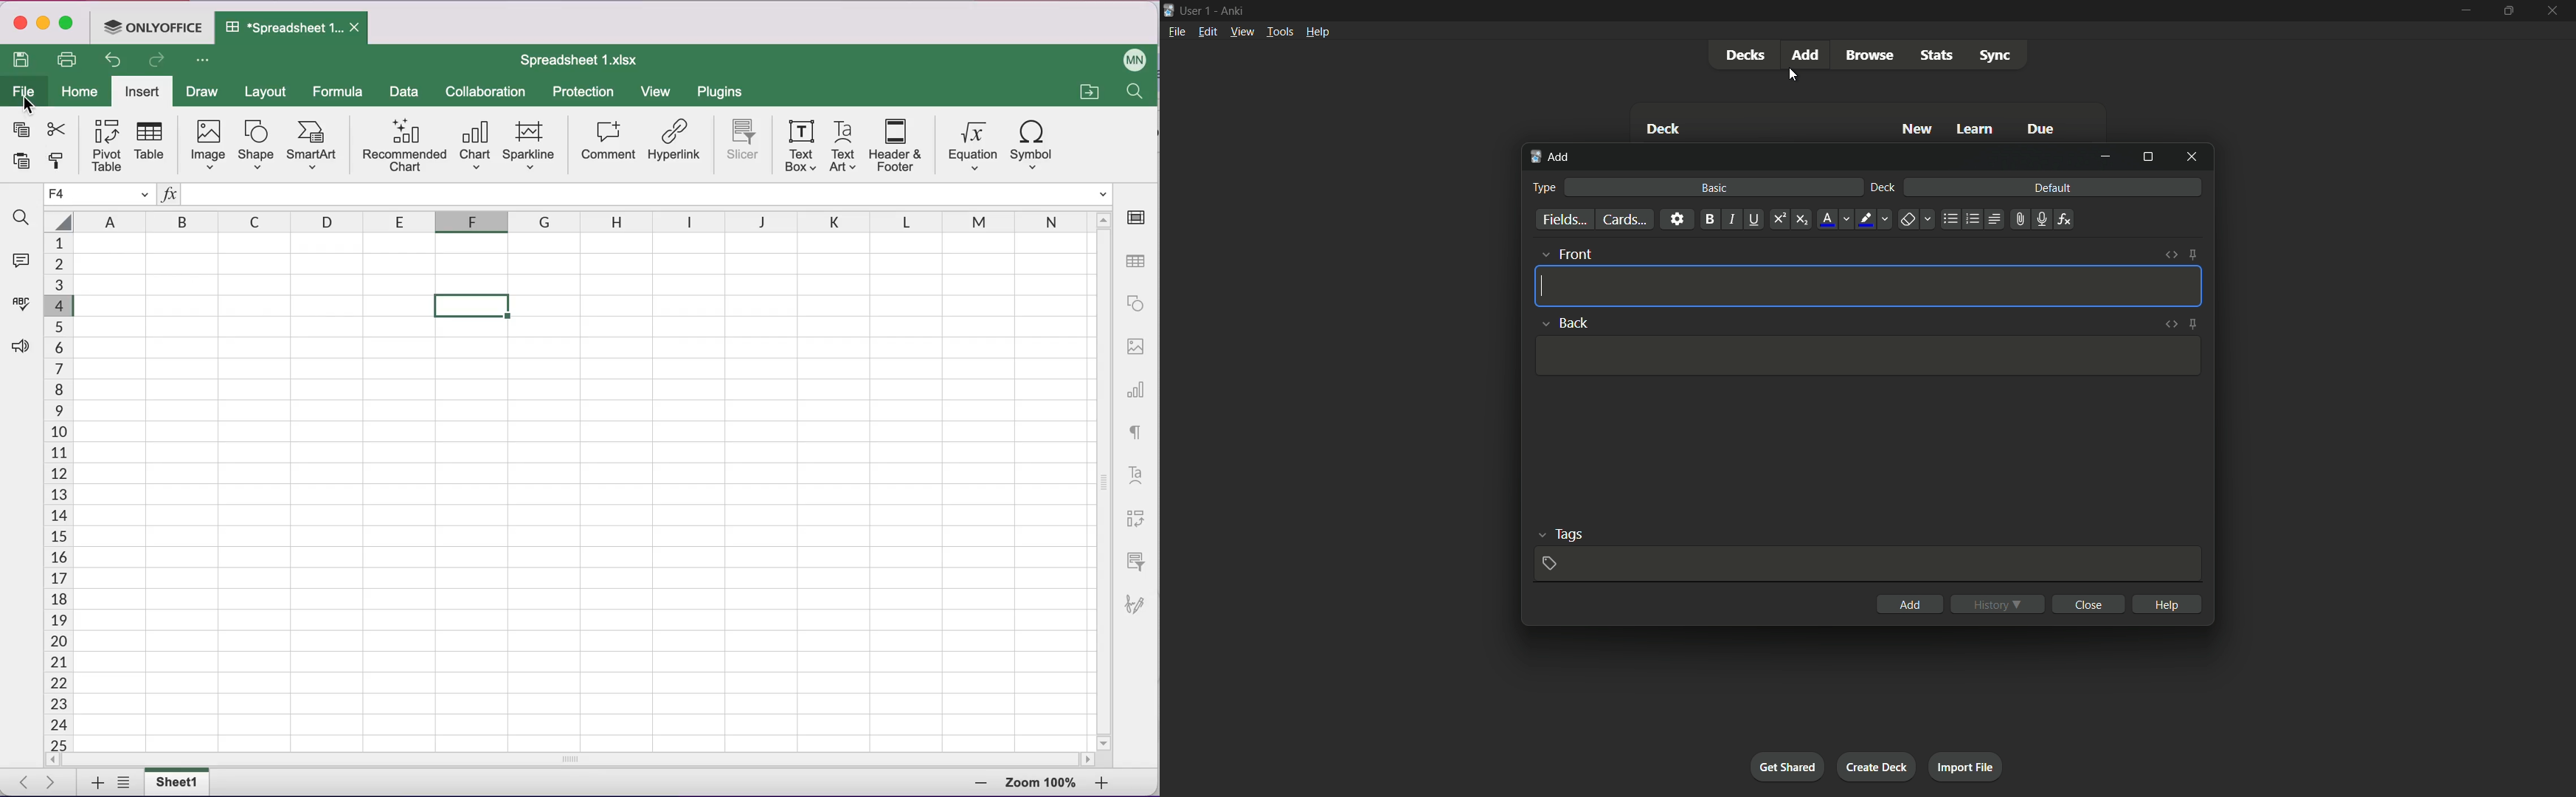 The width and height of the screenshot is (2576, 812). Describe the element at coordinates (2507, 10) in the screenshot. I see `maximize` at that location.